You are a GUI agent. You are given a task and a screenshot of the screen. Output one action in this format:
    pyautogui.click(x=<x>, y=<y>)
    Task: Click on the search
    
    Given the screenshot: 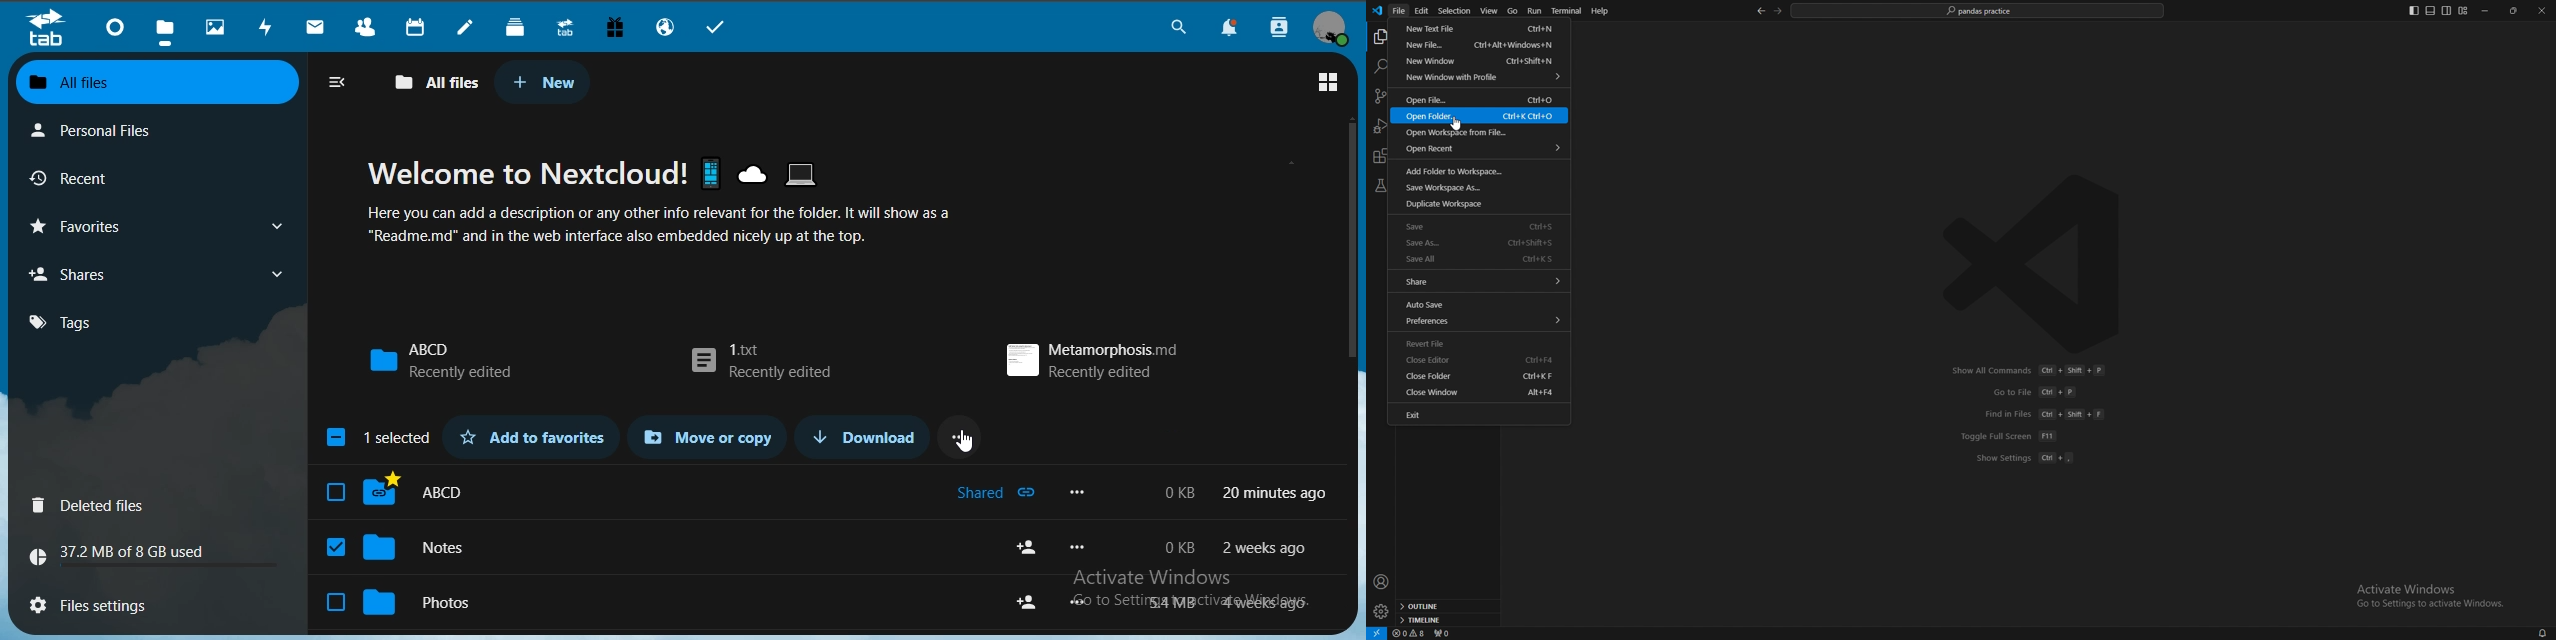 What is the action you would take?
    pyautogui.click(x=1176, y=27)
    